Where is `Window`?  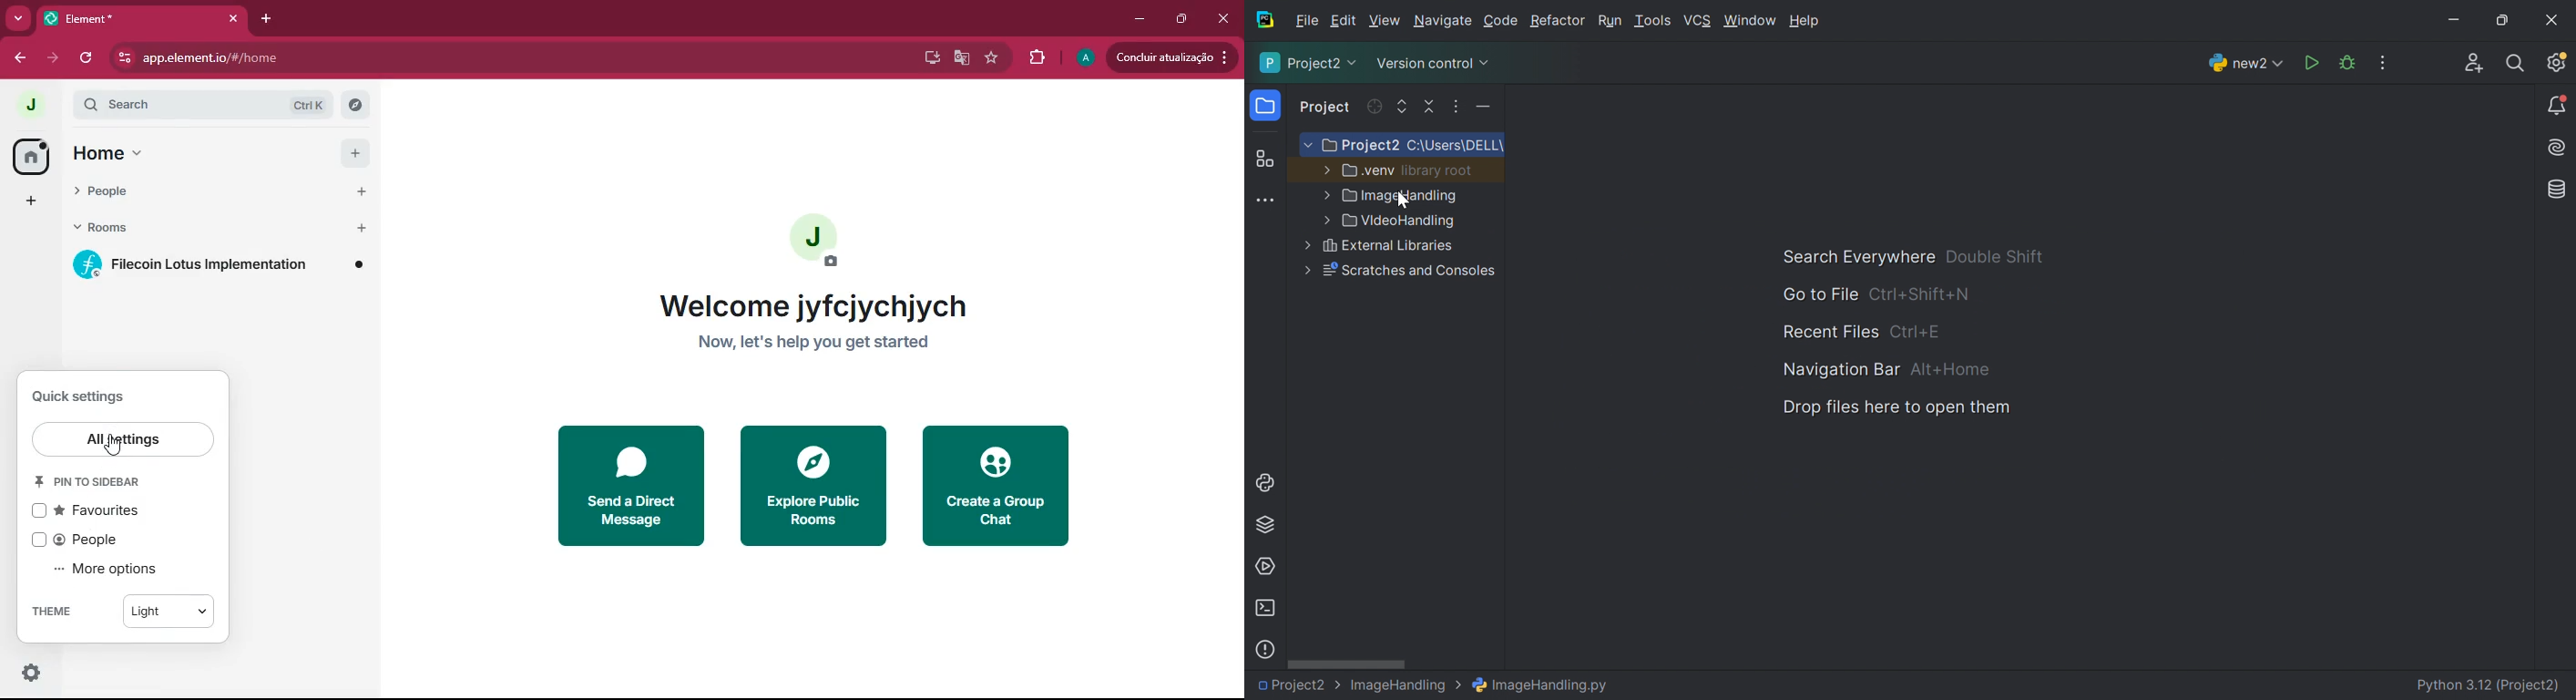
Window is located at coordinates (1751, 22).